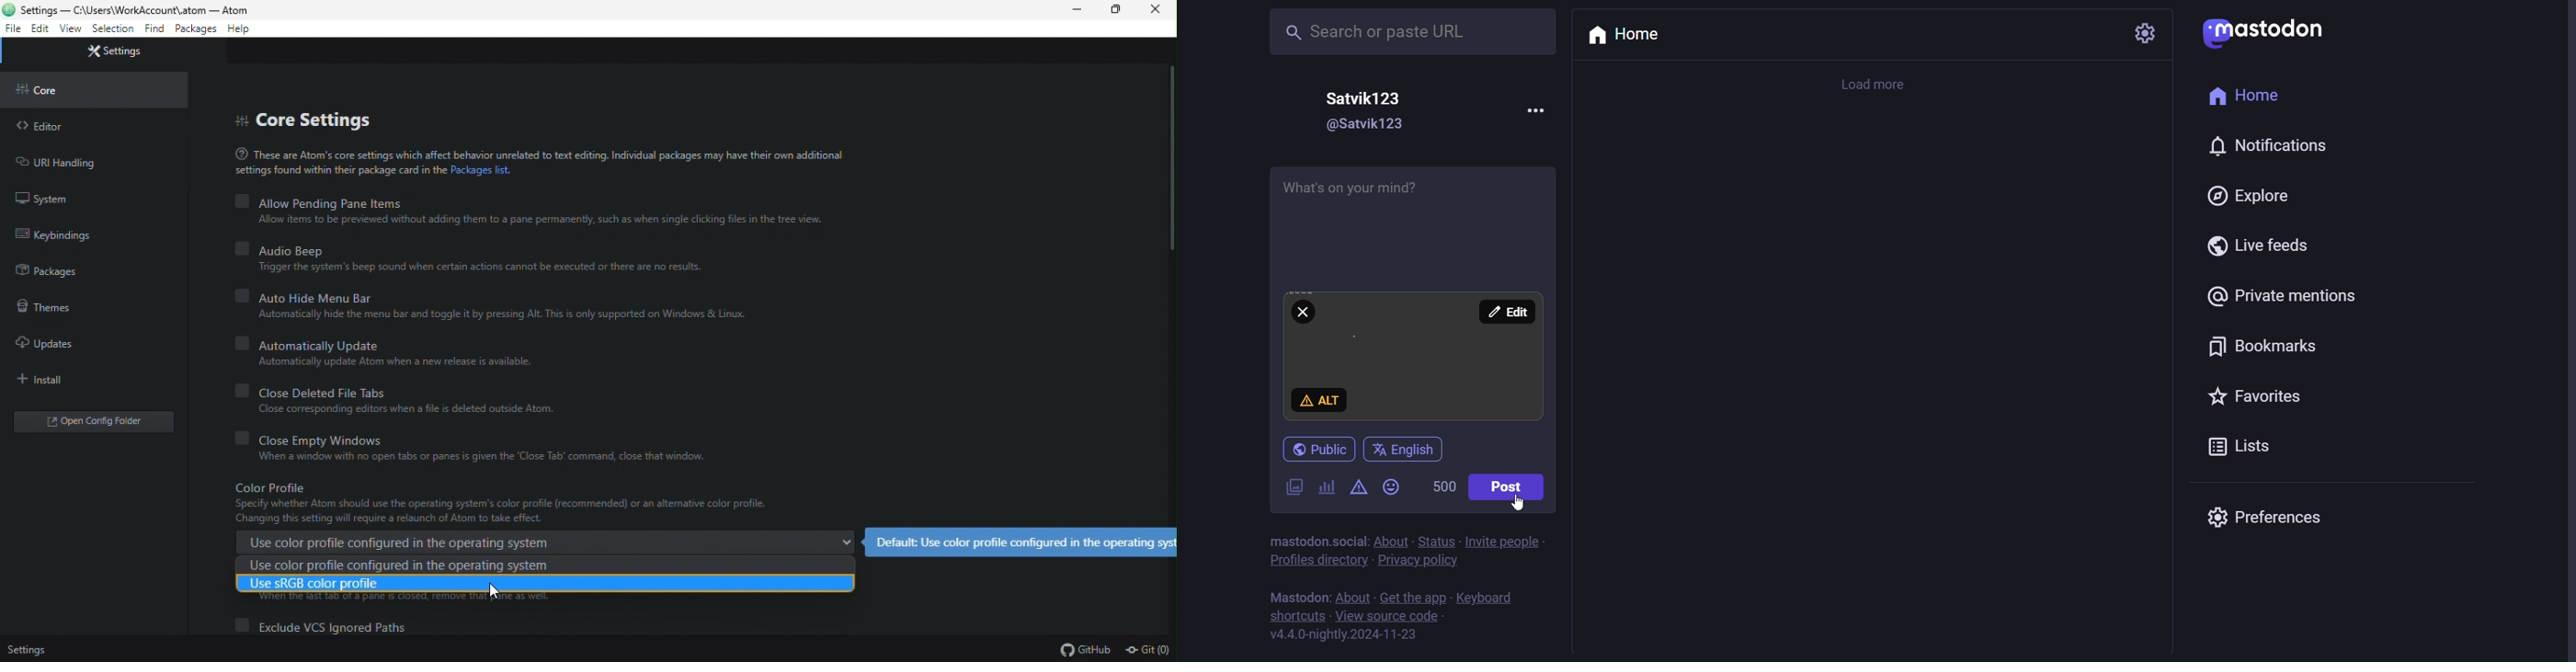  What do you see at coordinates (57, 271) in the screenshot?
I see `packages` at bounding box center [57, 271].